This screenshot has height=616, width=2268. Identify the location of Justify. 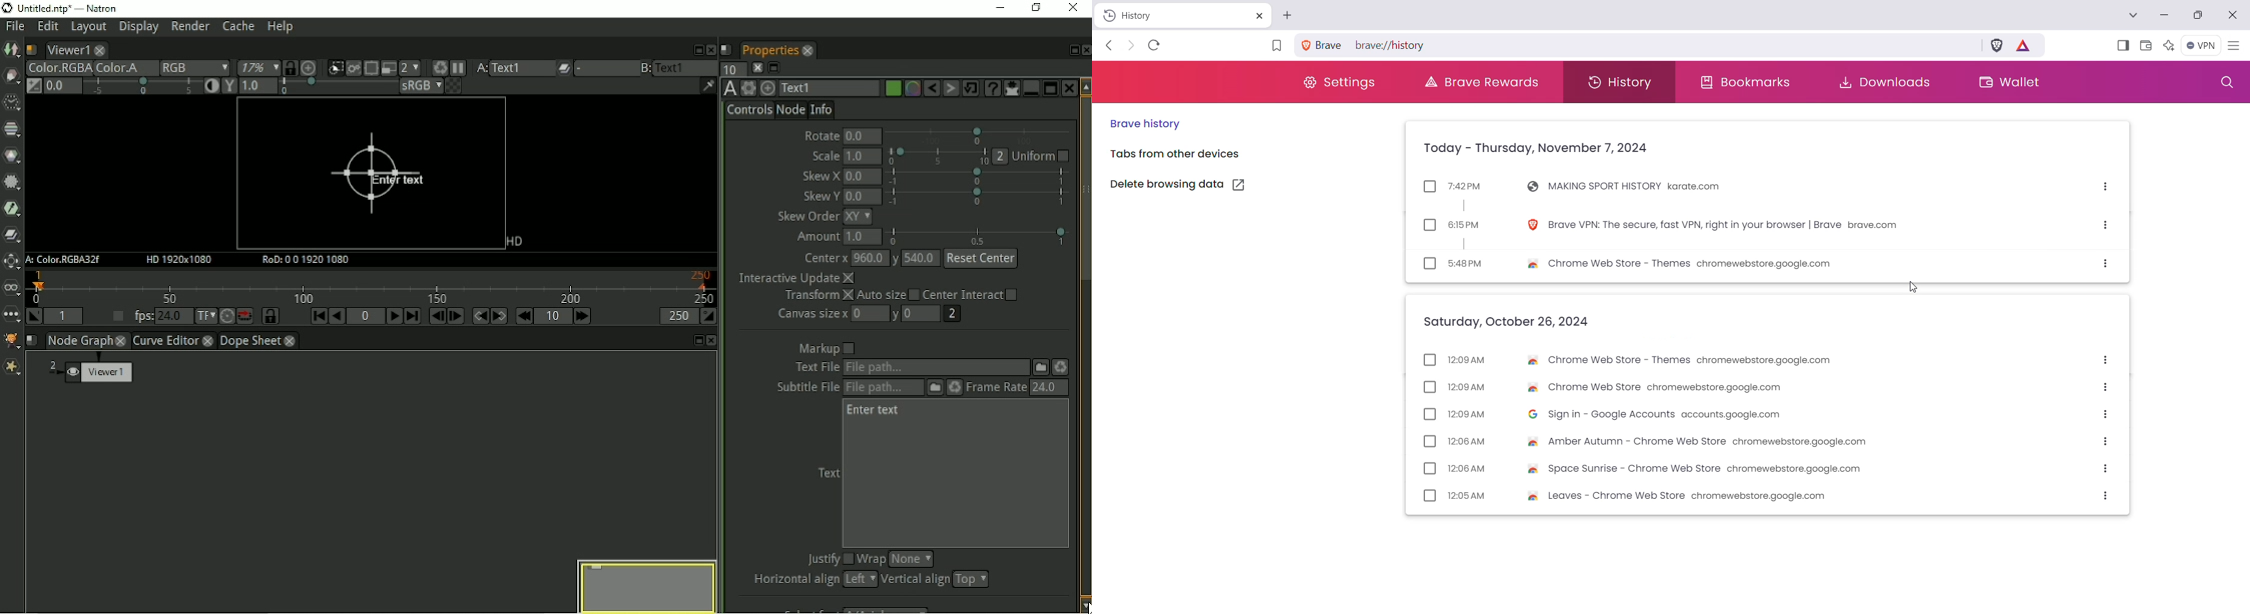
(827, 559).